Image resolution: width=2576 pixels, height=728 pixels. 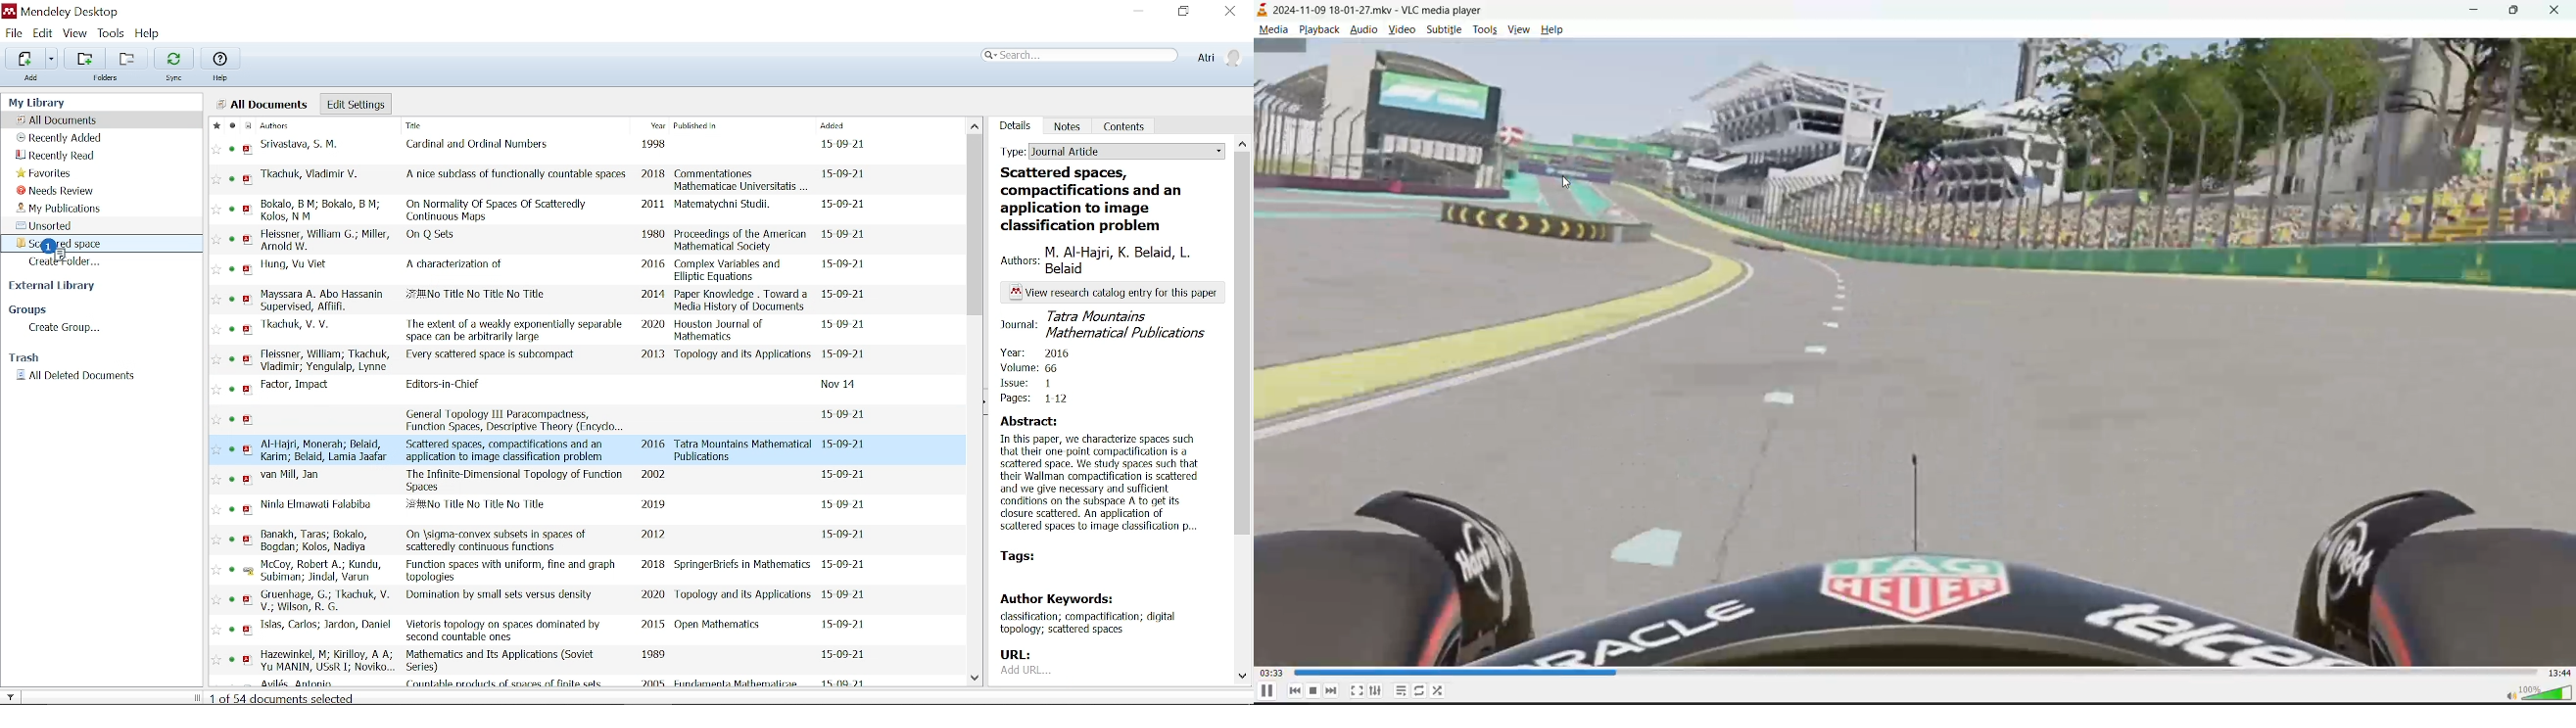 I want to click on Edit settings, so click(x=356, y=104).